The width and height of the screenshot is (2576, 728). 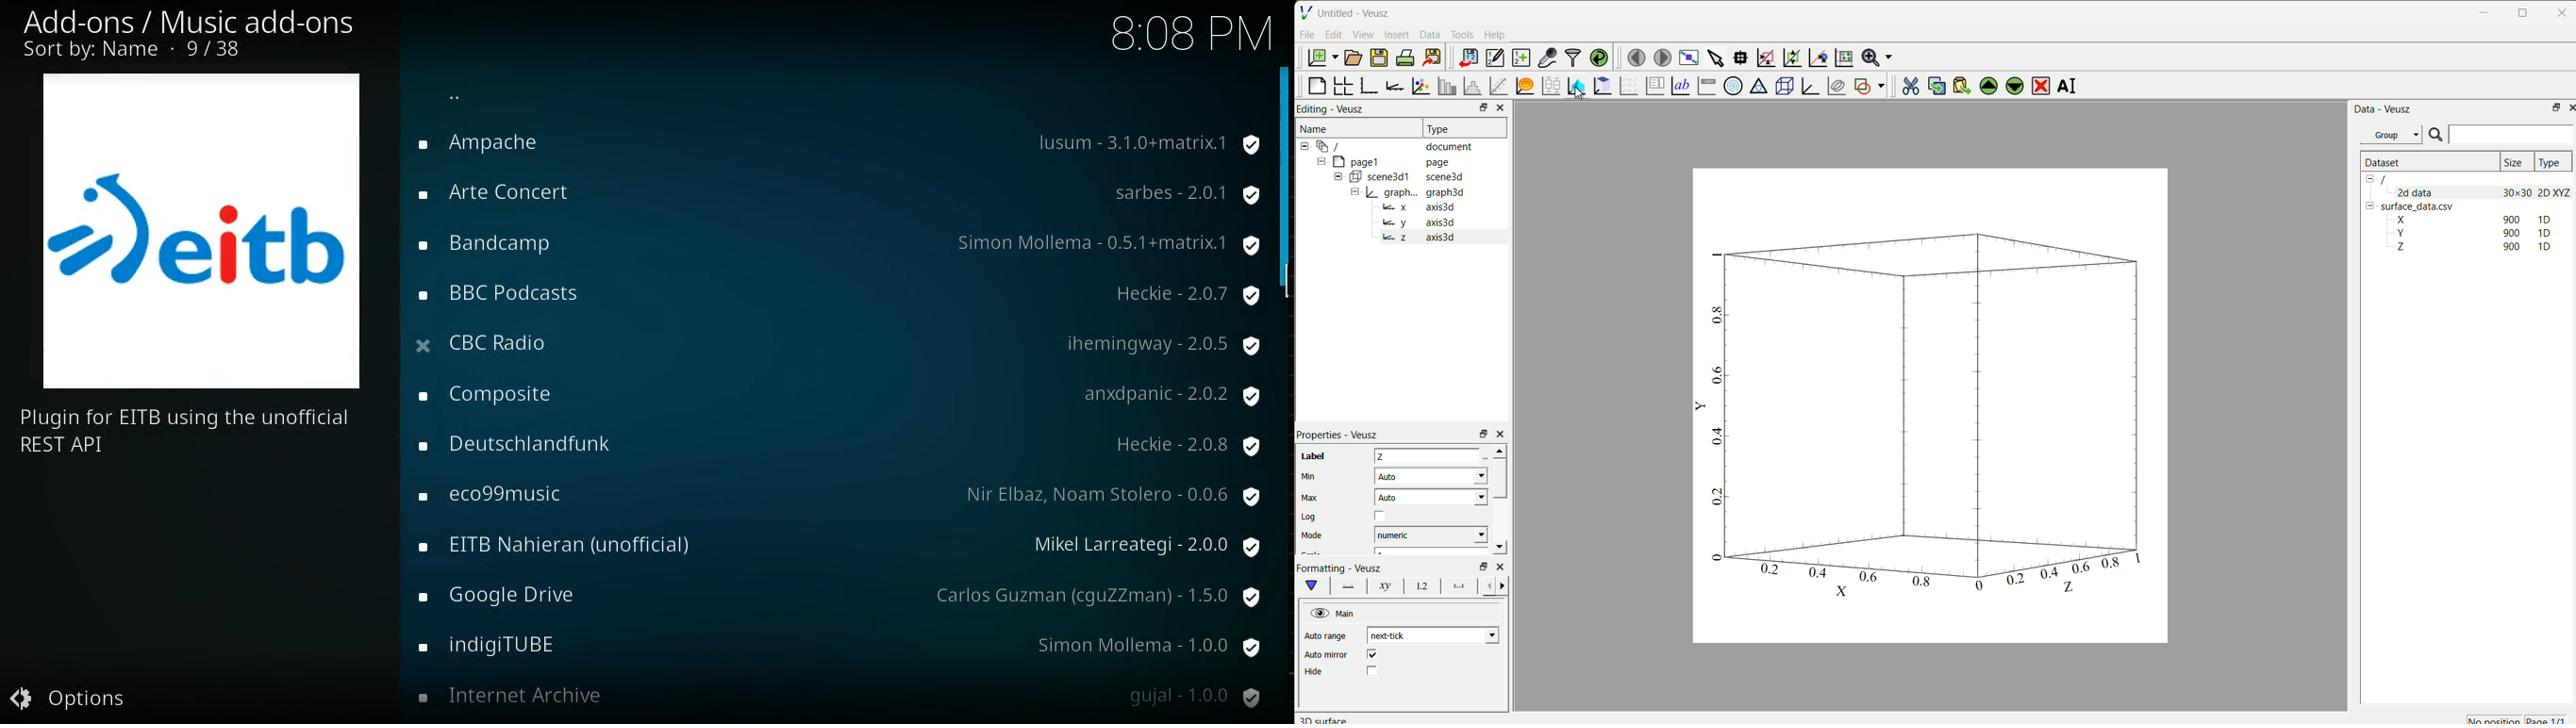 What do you see at coordinates (1283, 175) in the screenshot?
I see `scroll bar` at bounding box center [1283, 175].